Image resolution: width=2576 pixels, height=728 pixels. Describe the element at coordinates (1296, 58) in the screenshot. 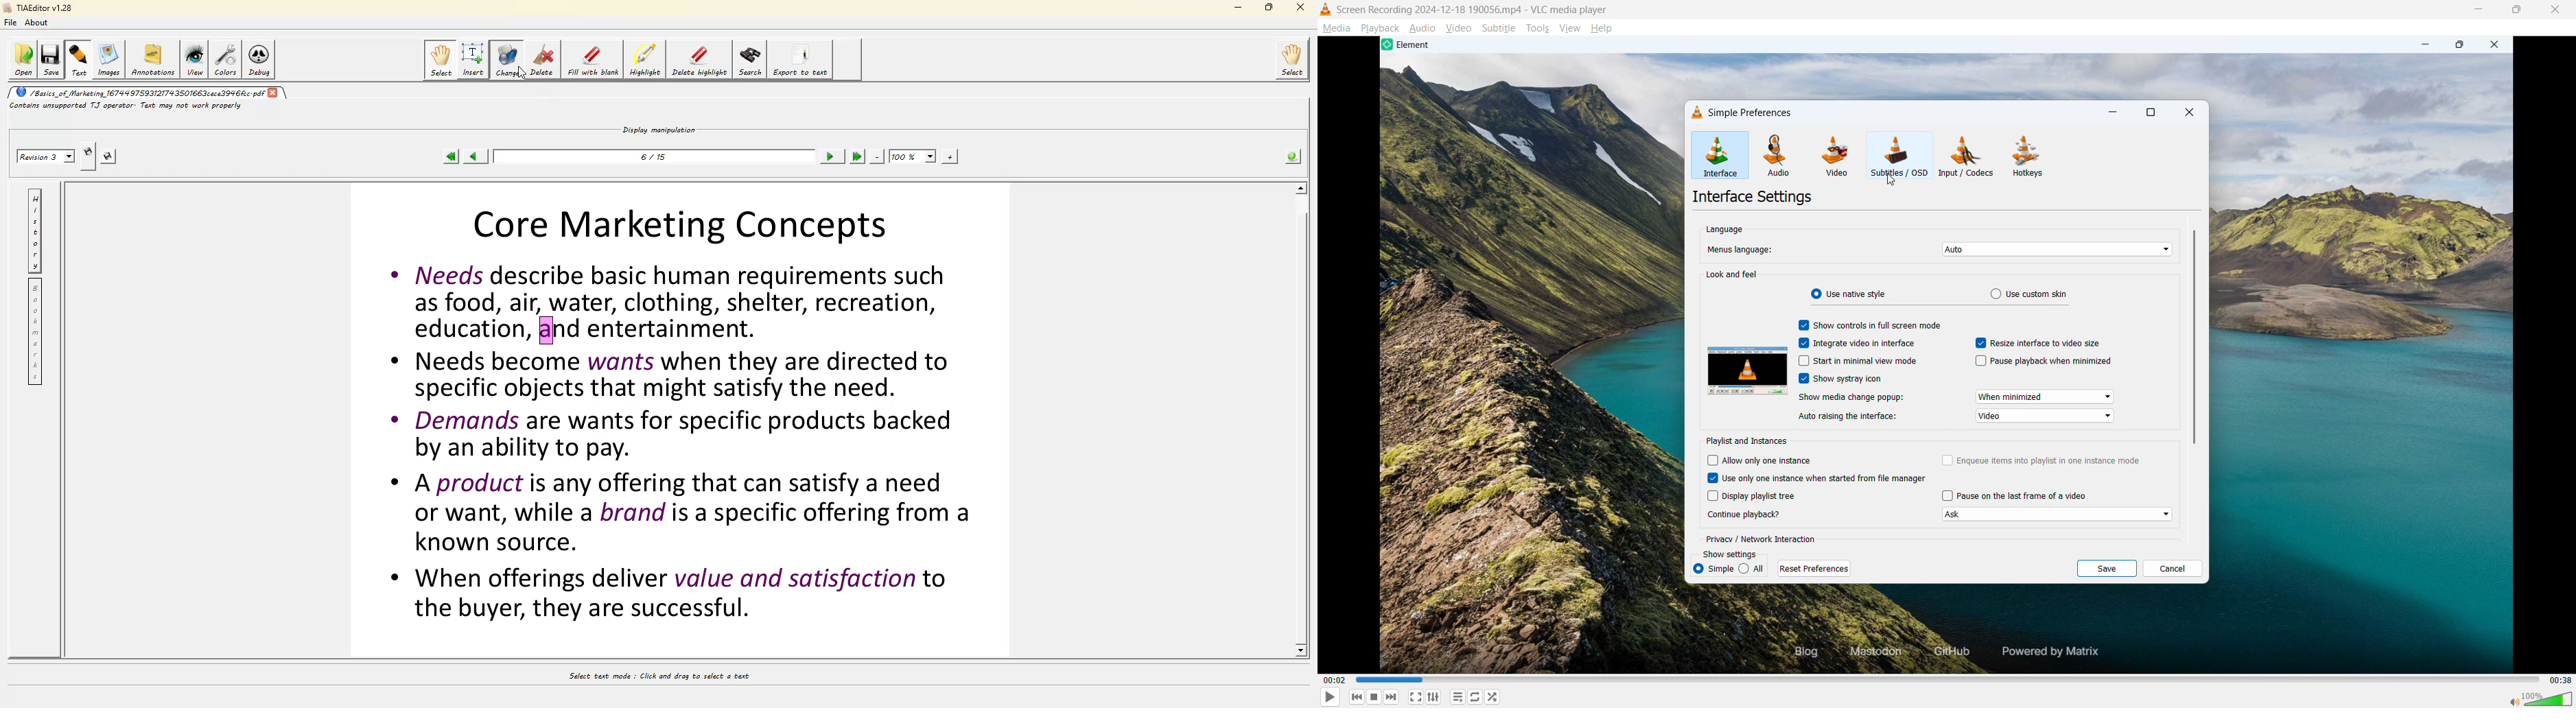

I see `select` at that location.